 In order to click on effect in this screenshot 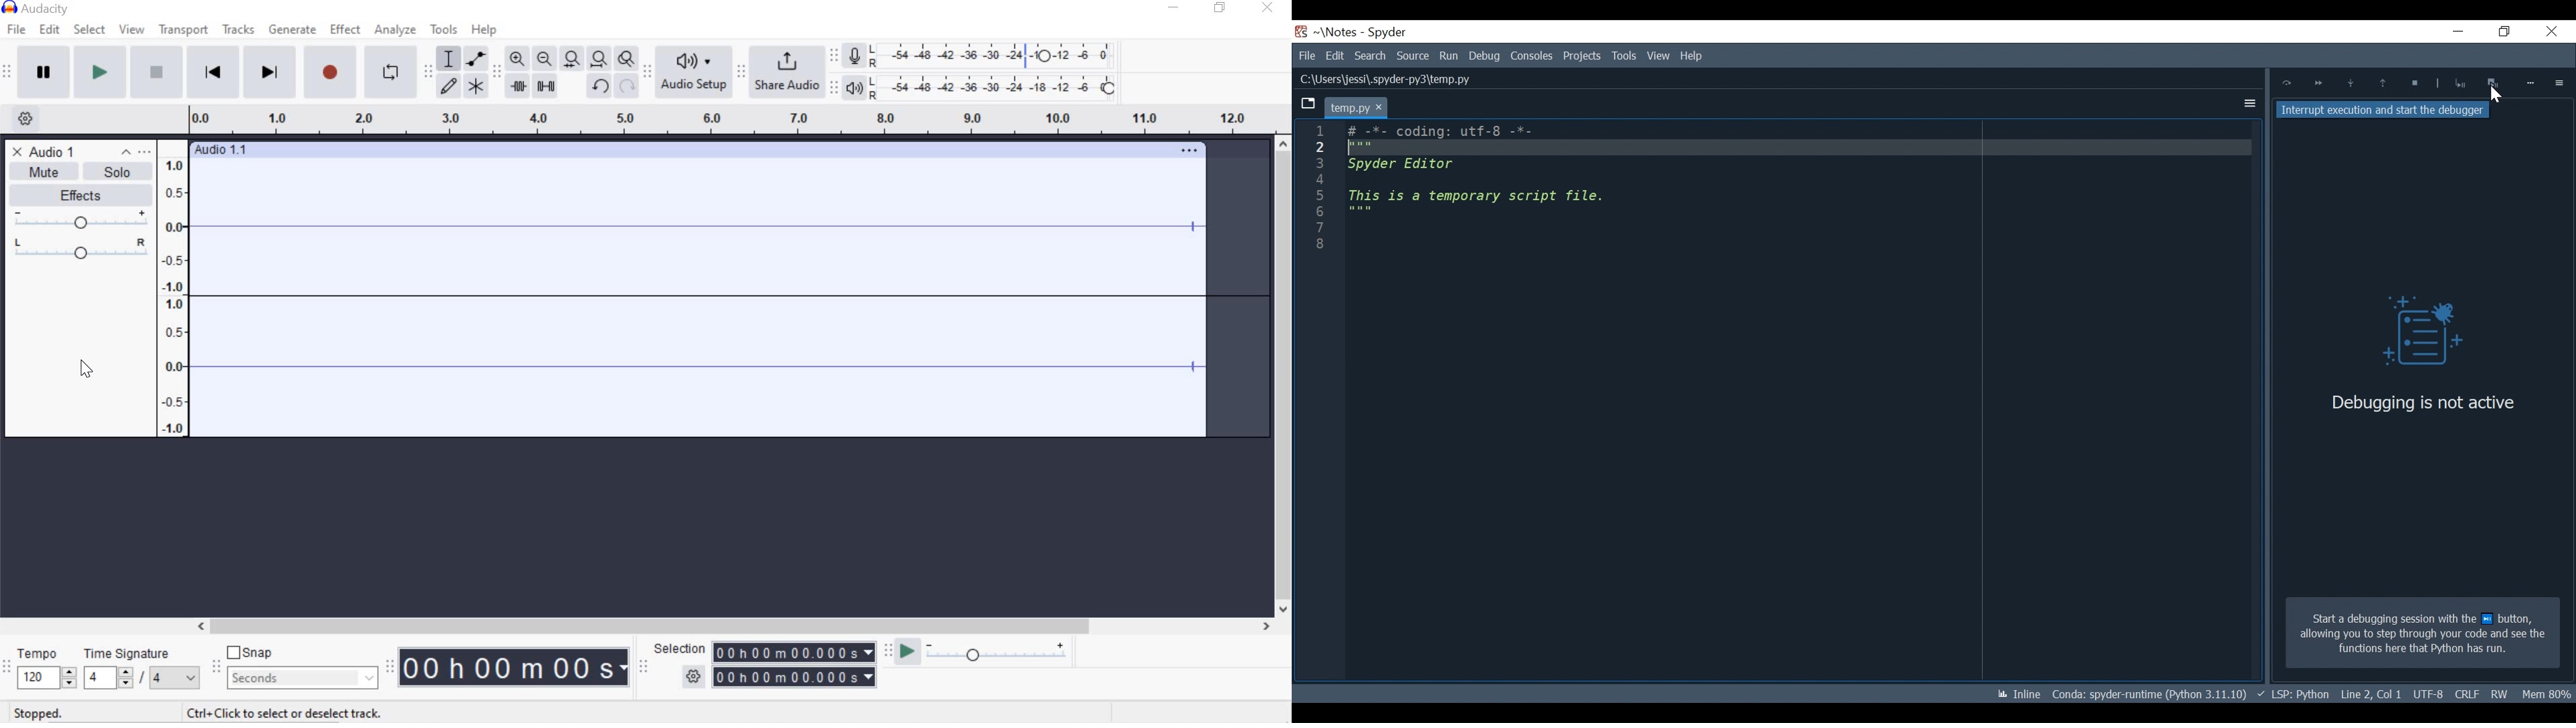, I will do `click(346, 30)`.